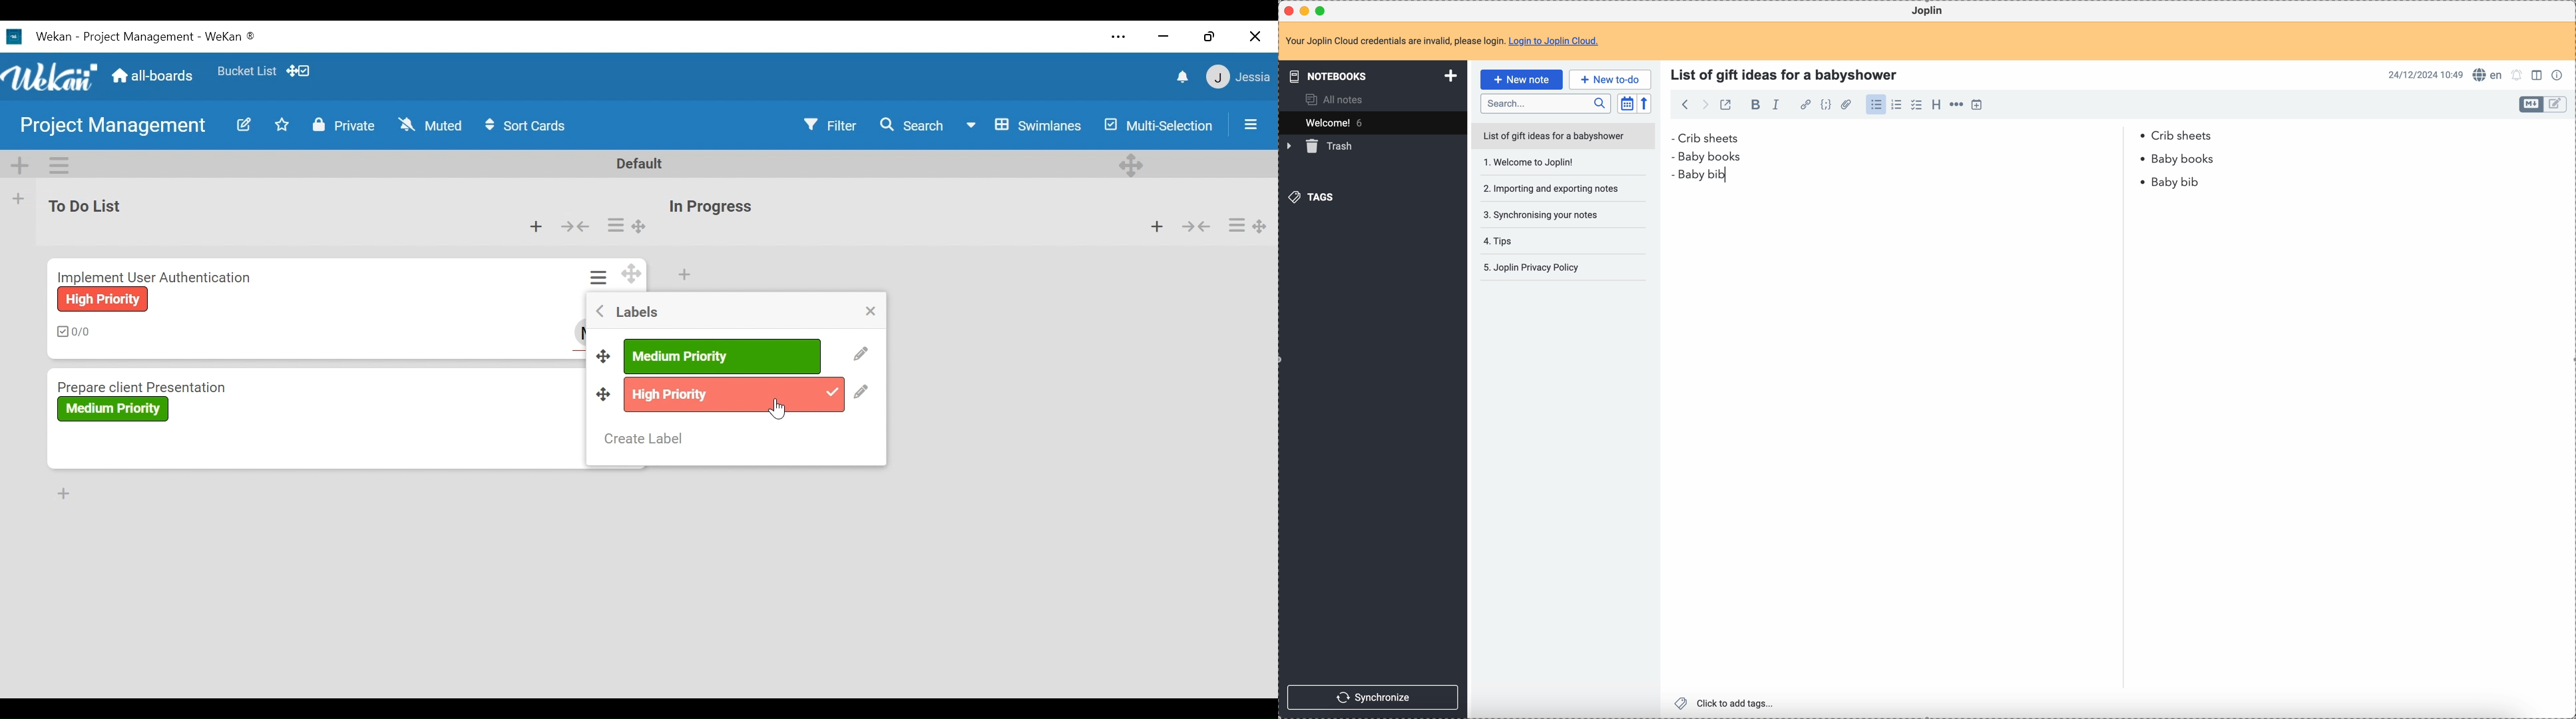  What do you see at coordinates (616, 225) in the screenshot?
I see `Card actions` at bounding box center [616, 225].